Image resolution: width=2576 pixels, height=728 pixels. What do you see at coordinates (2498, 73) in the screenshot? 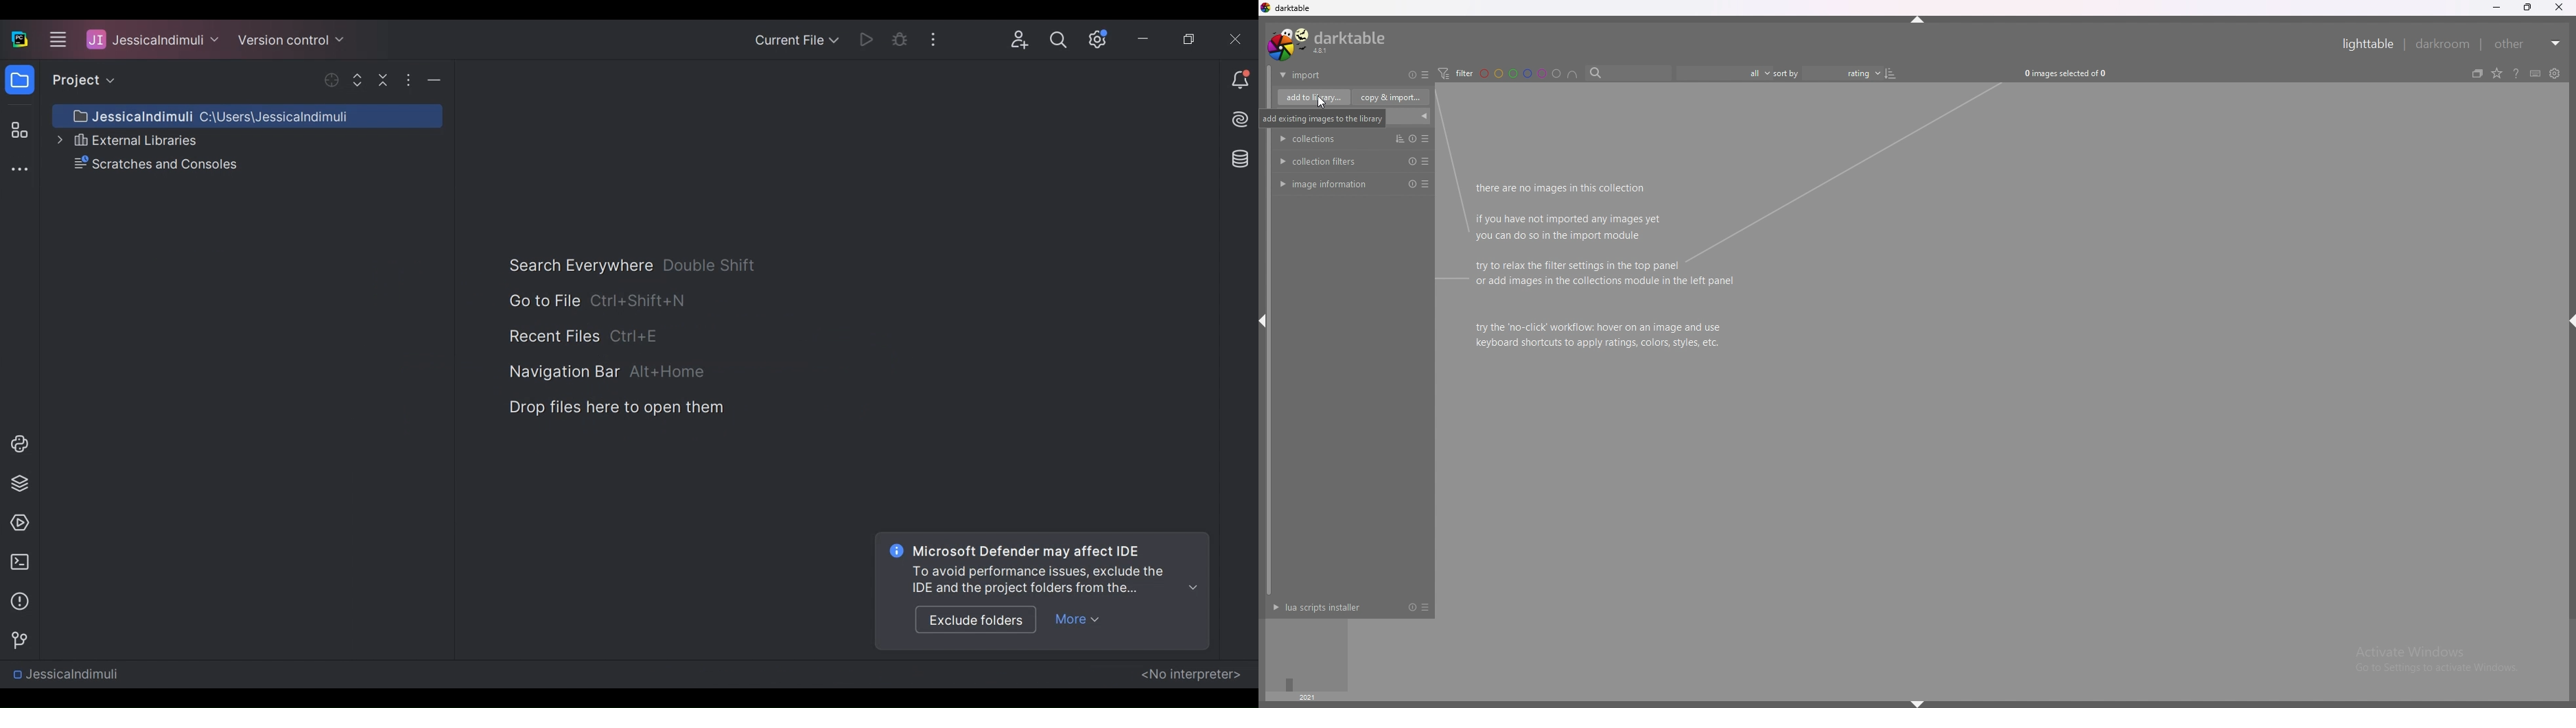
I see `change type of overlays` at bounding box center [2498, 73].